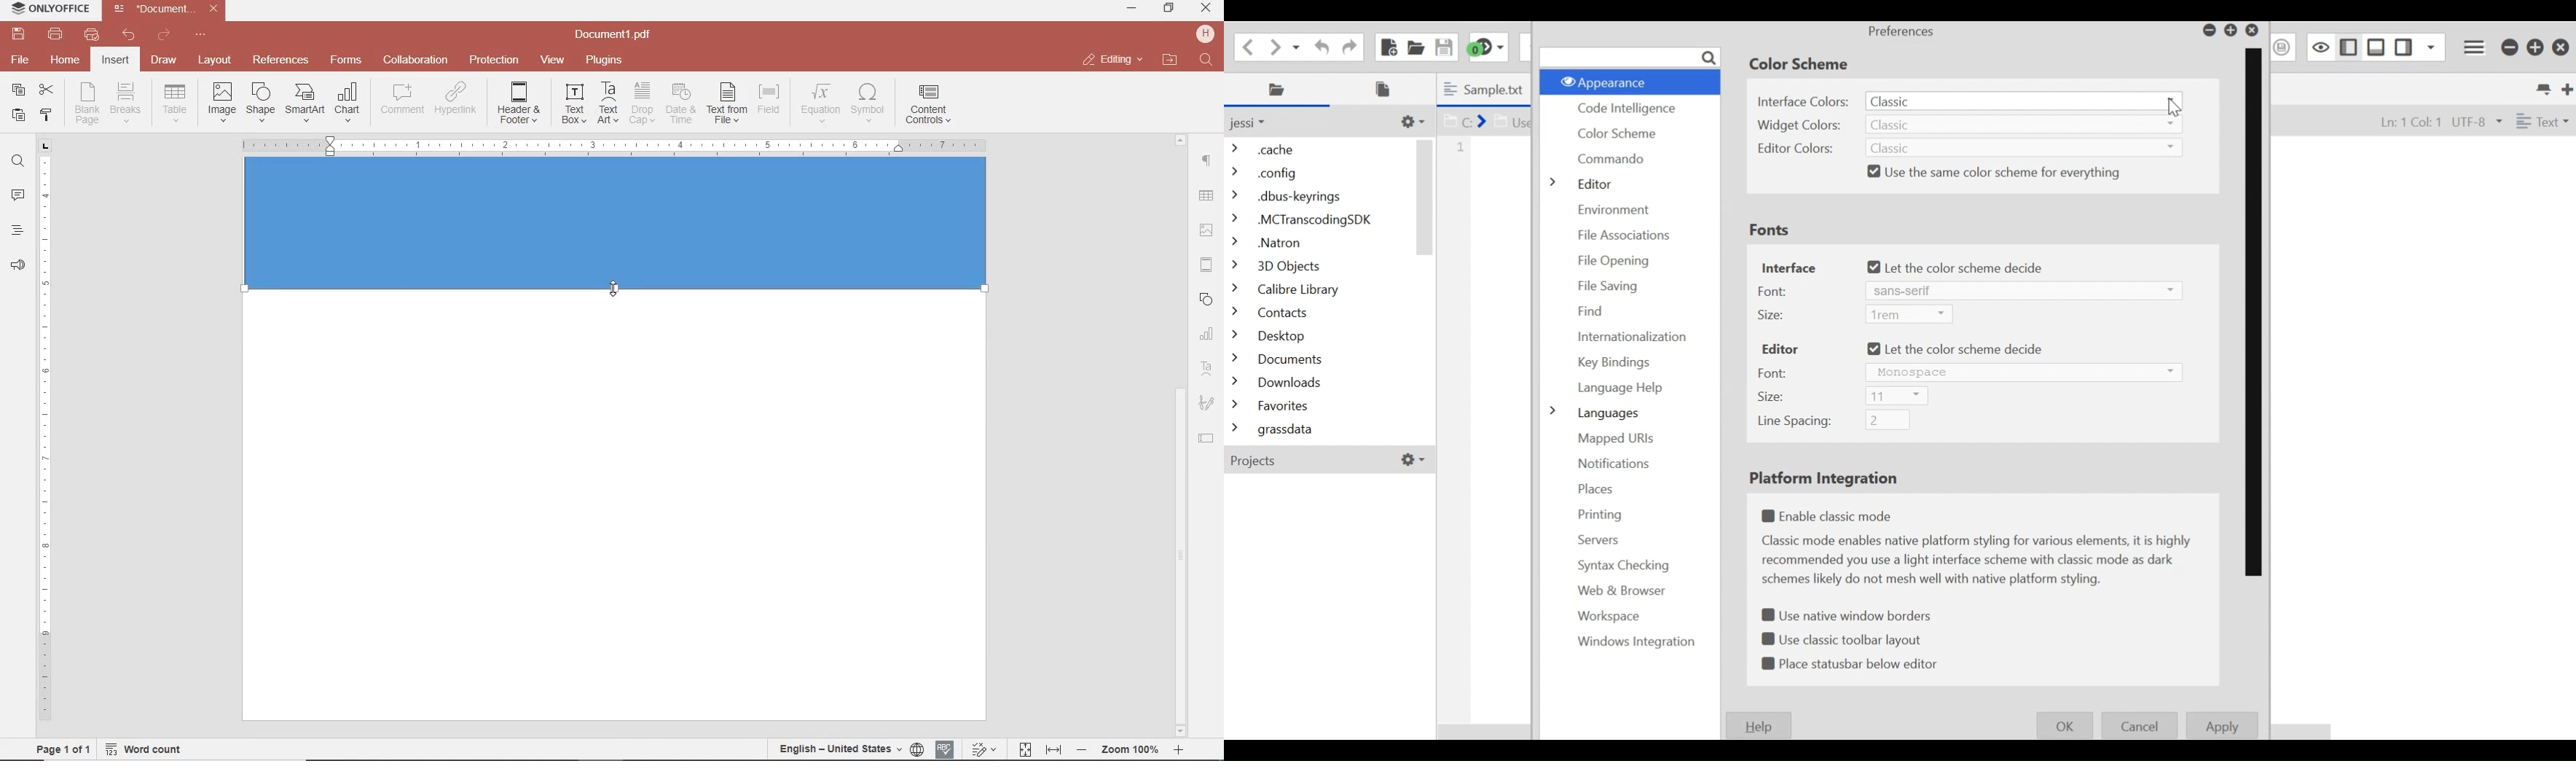 The width and height of the screenshot is (2576, 784). I want to click on plugins, so click(607, 61).